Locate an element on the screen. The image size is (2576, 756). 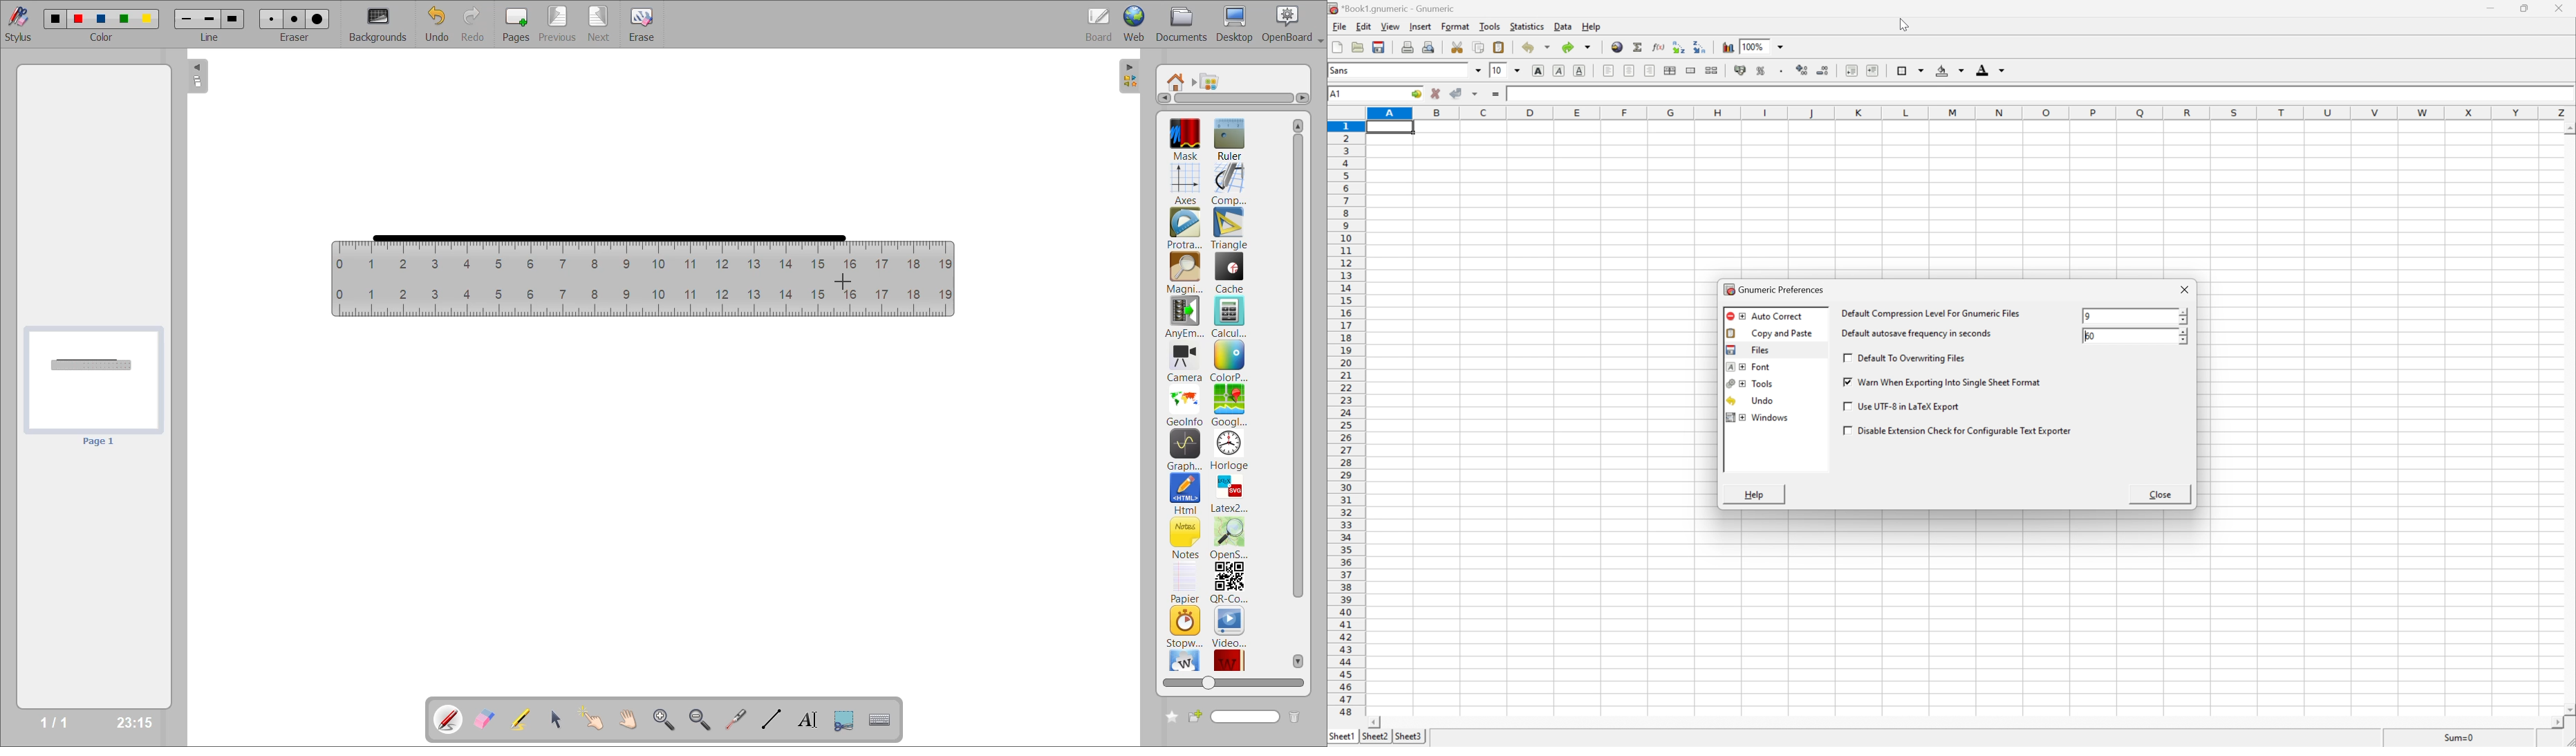
insert chart is located at coordinates (1728, 46).